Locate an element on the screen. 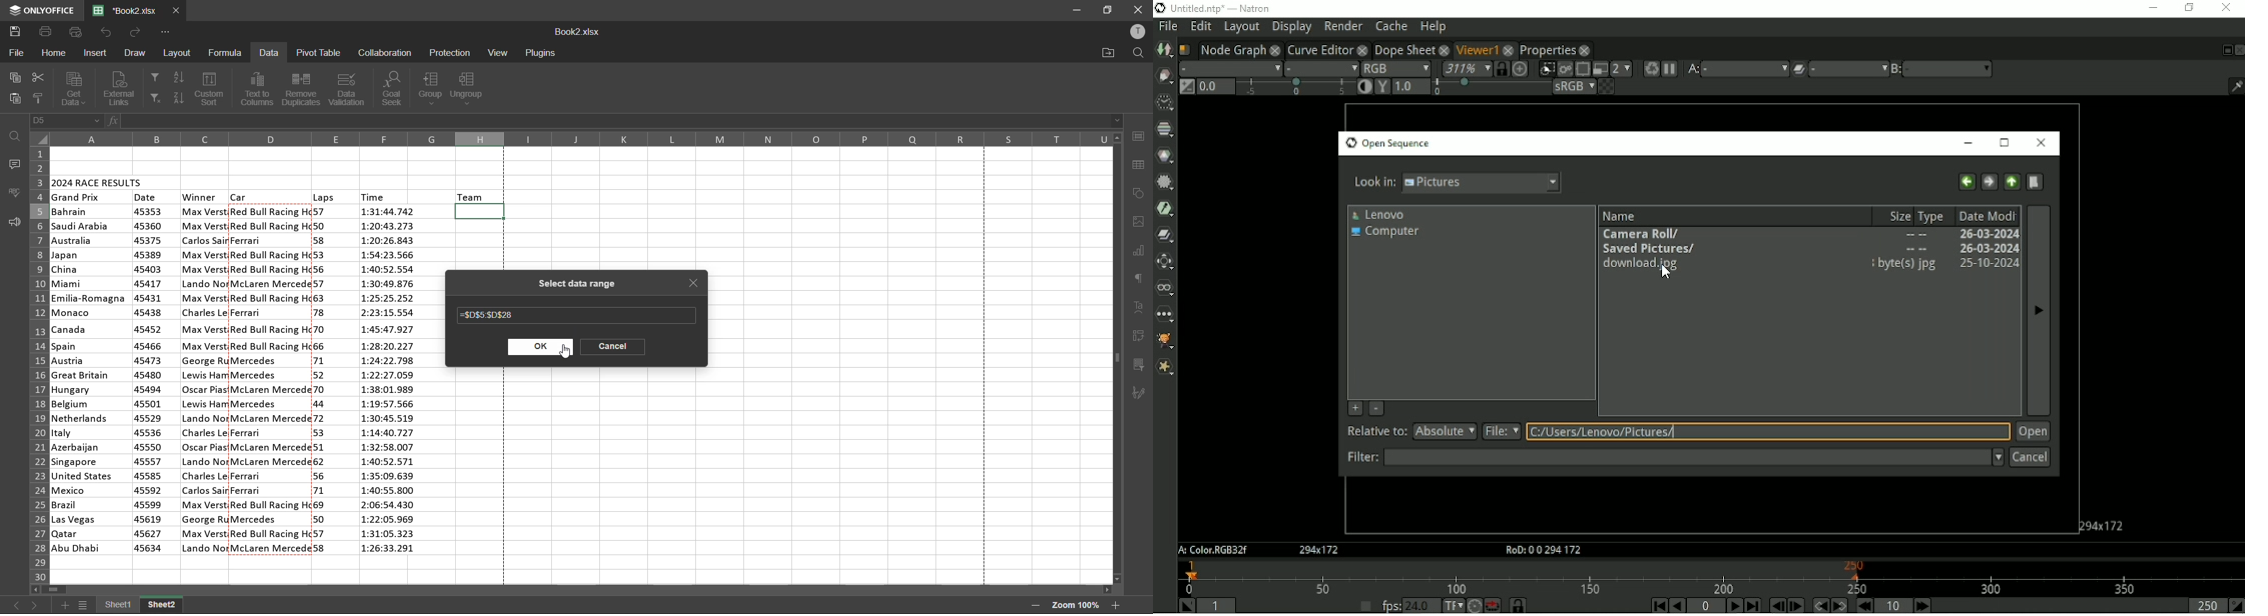 The height and width of the screenshot is (616, 2268). column names is located at coordinates (581, 139).